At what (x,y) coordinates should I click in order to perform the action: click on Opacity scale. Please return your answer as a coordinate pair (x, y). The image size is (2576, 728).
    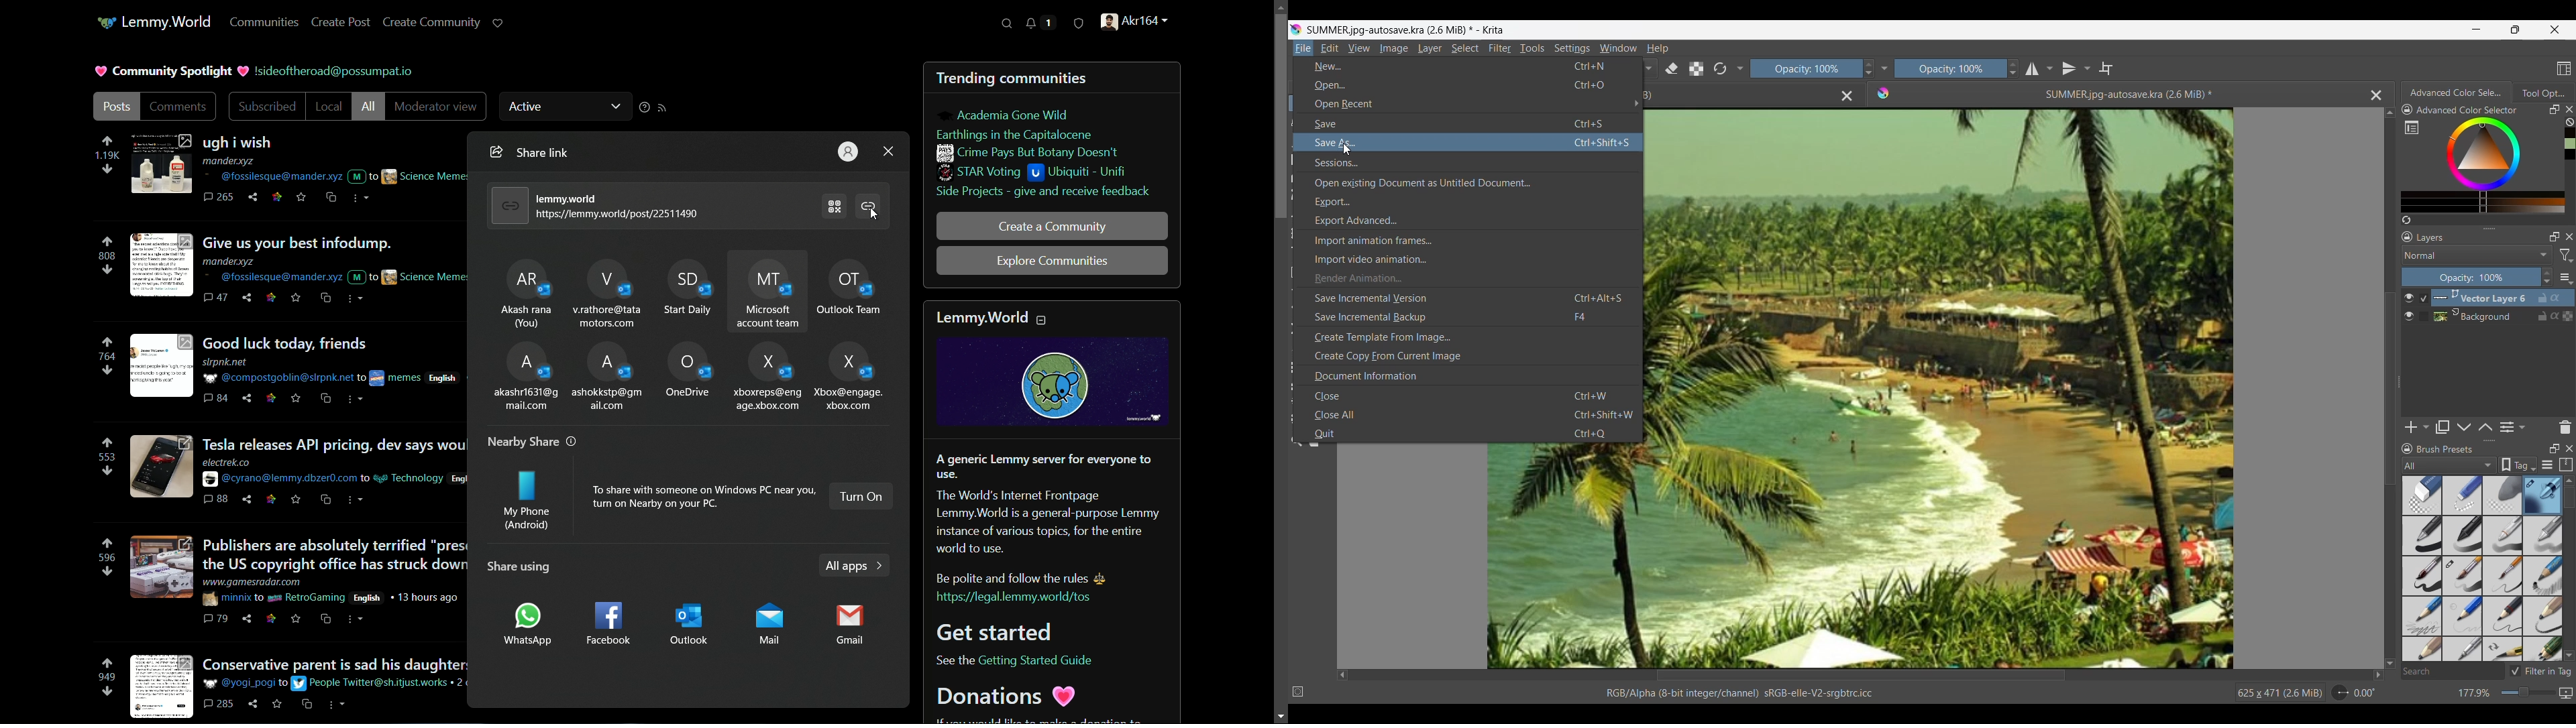
    Looking at the image, I should click on (1947, 68).